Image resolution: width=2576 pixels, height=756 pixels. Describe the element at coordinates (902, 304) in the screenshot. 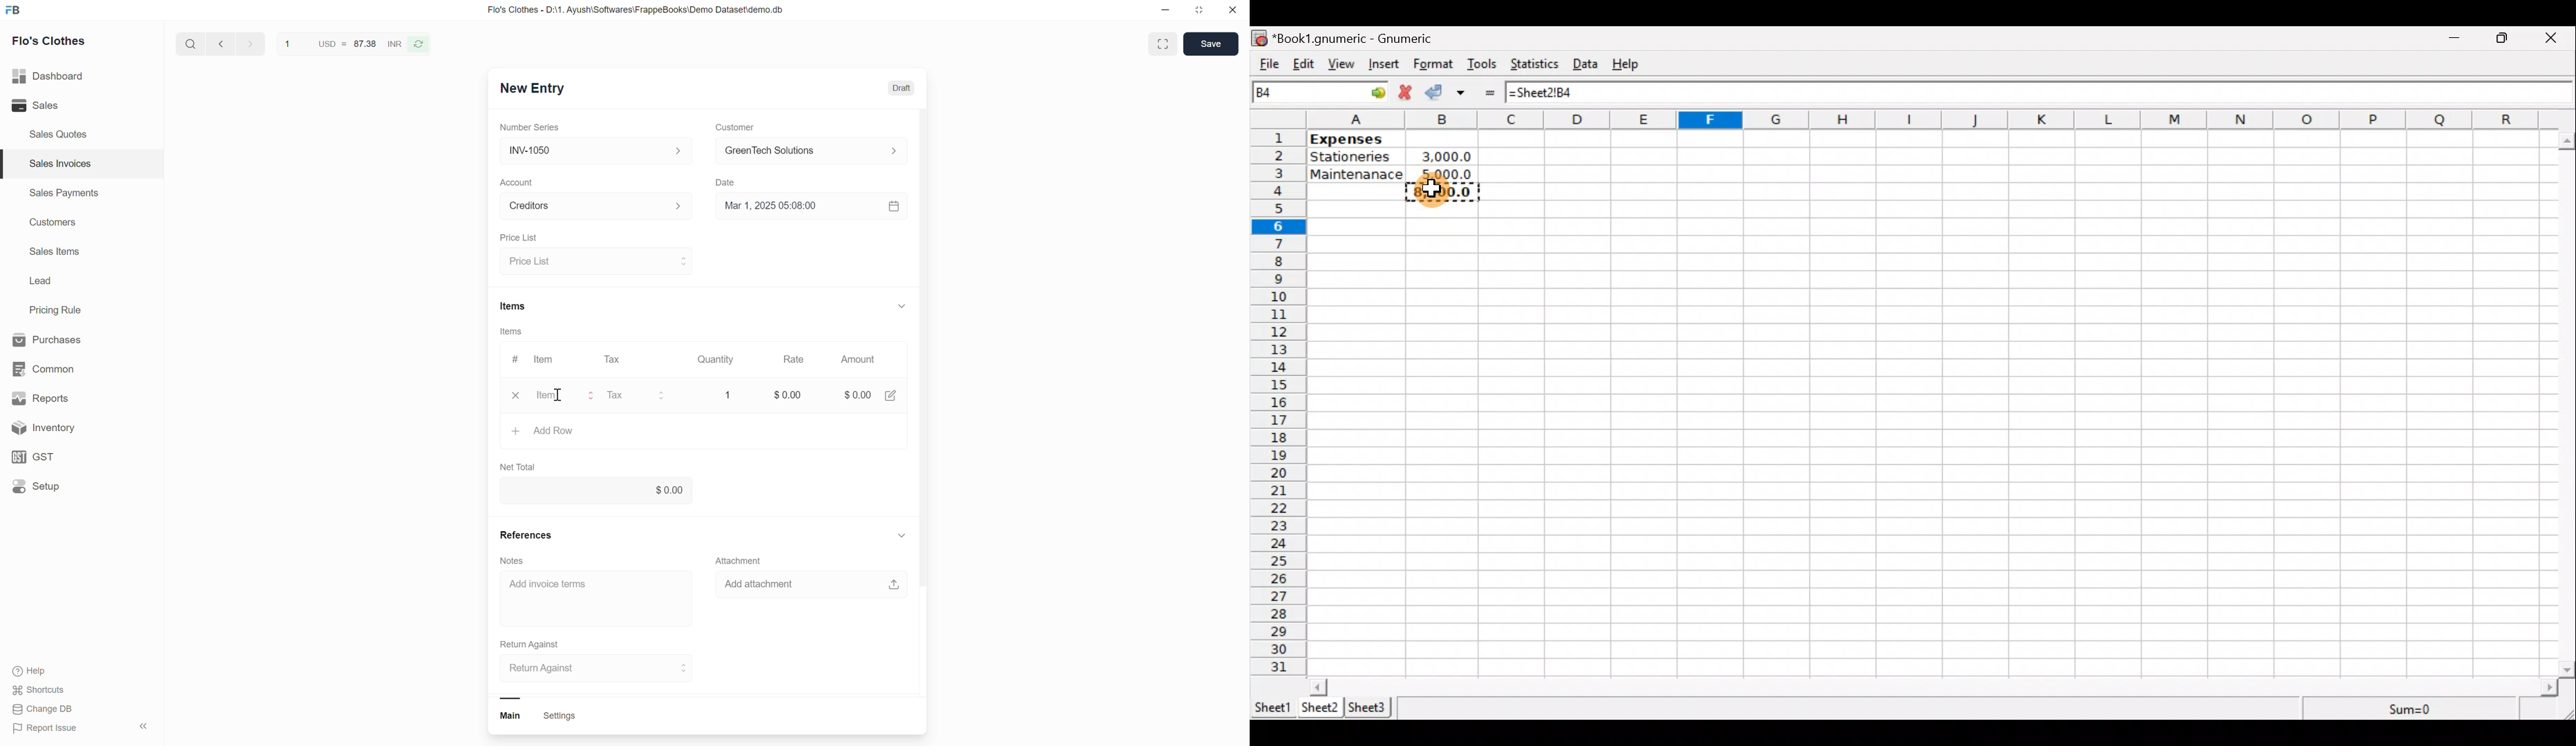

I see `show or hide items` at that location.